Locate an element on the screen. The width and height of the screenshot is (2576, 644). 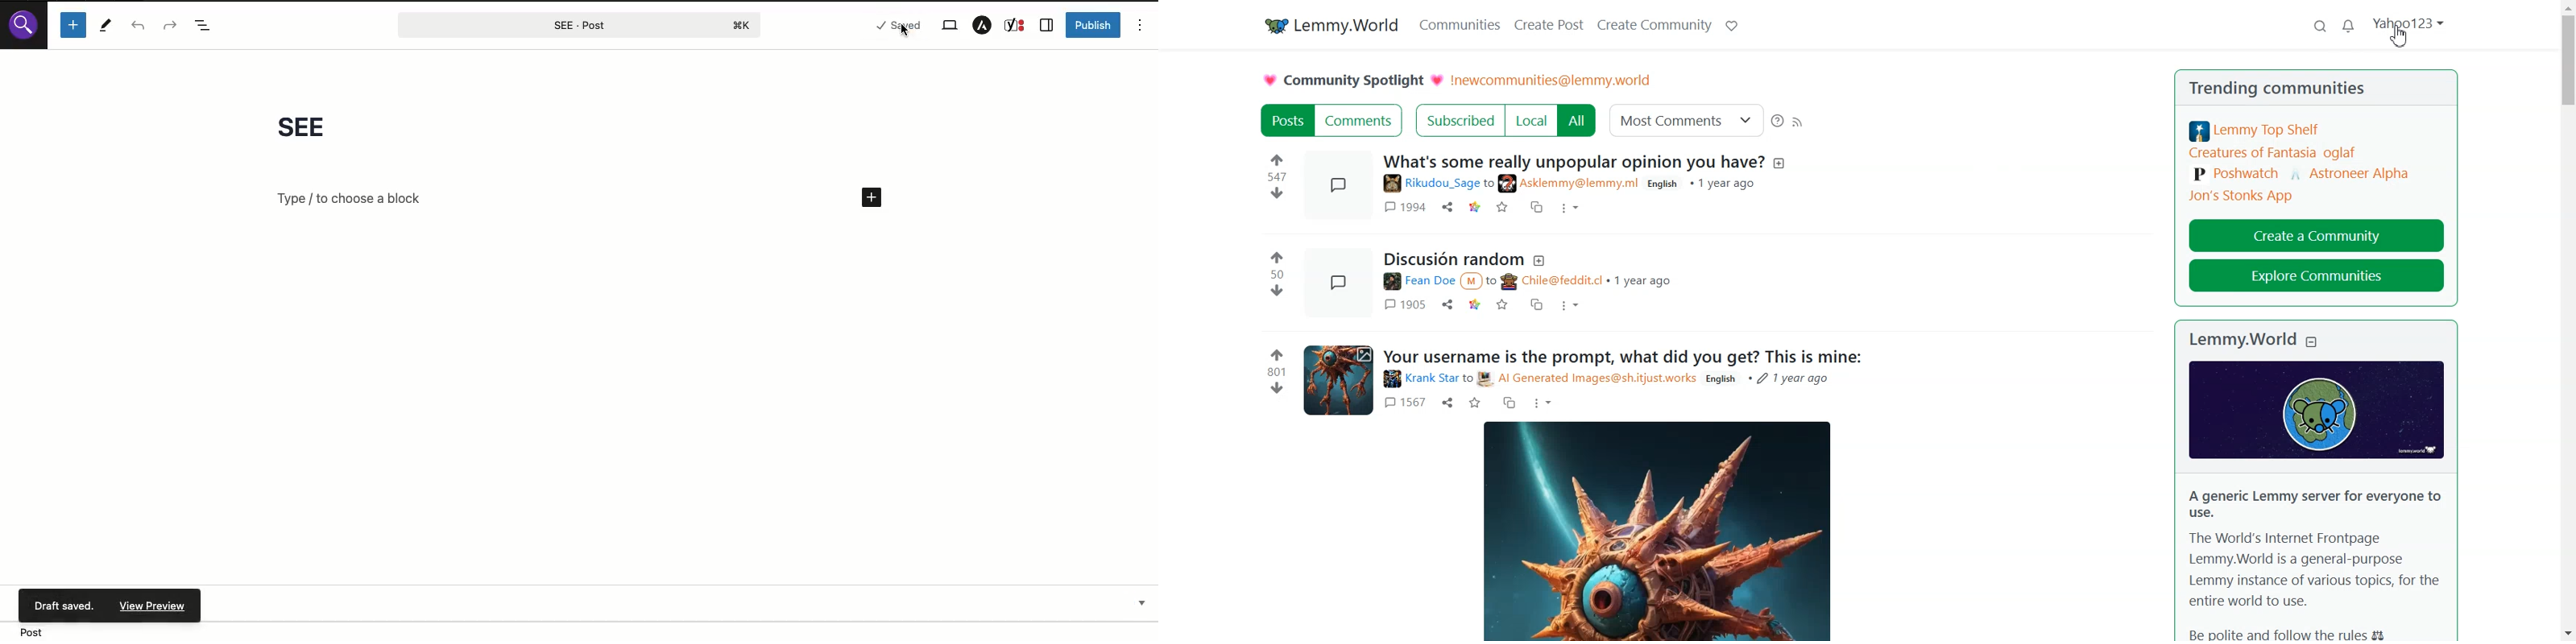
thumbnail is located at coordinates (1339, 379).